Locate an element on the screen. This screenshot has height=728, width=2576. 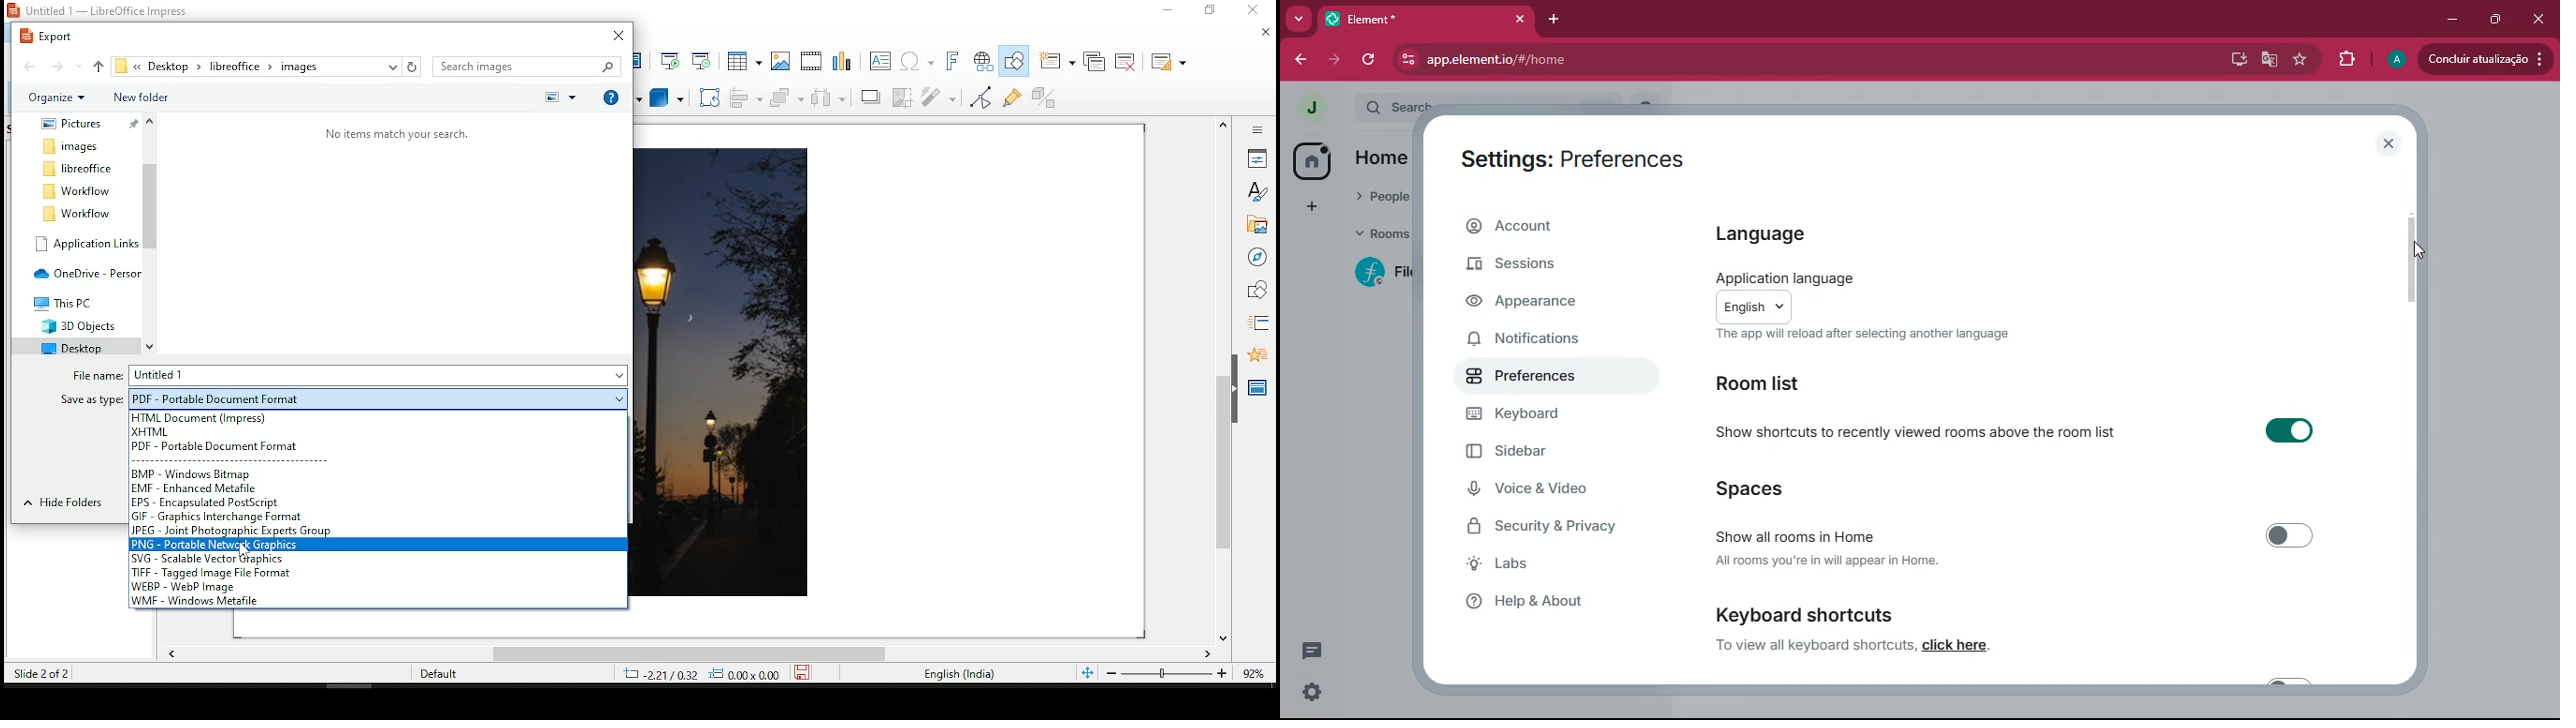
preferences is located at coordinates (1525, 376).